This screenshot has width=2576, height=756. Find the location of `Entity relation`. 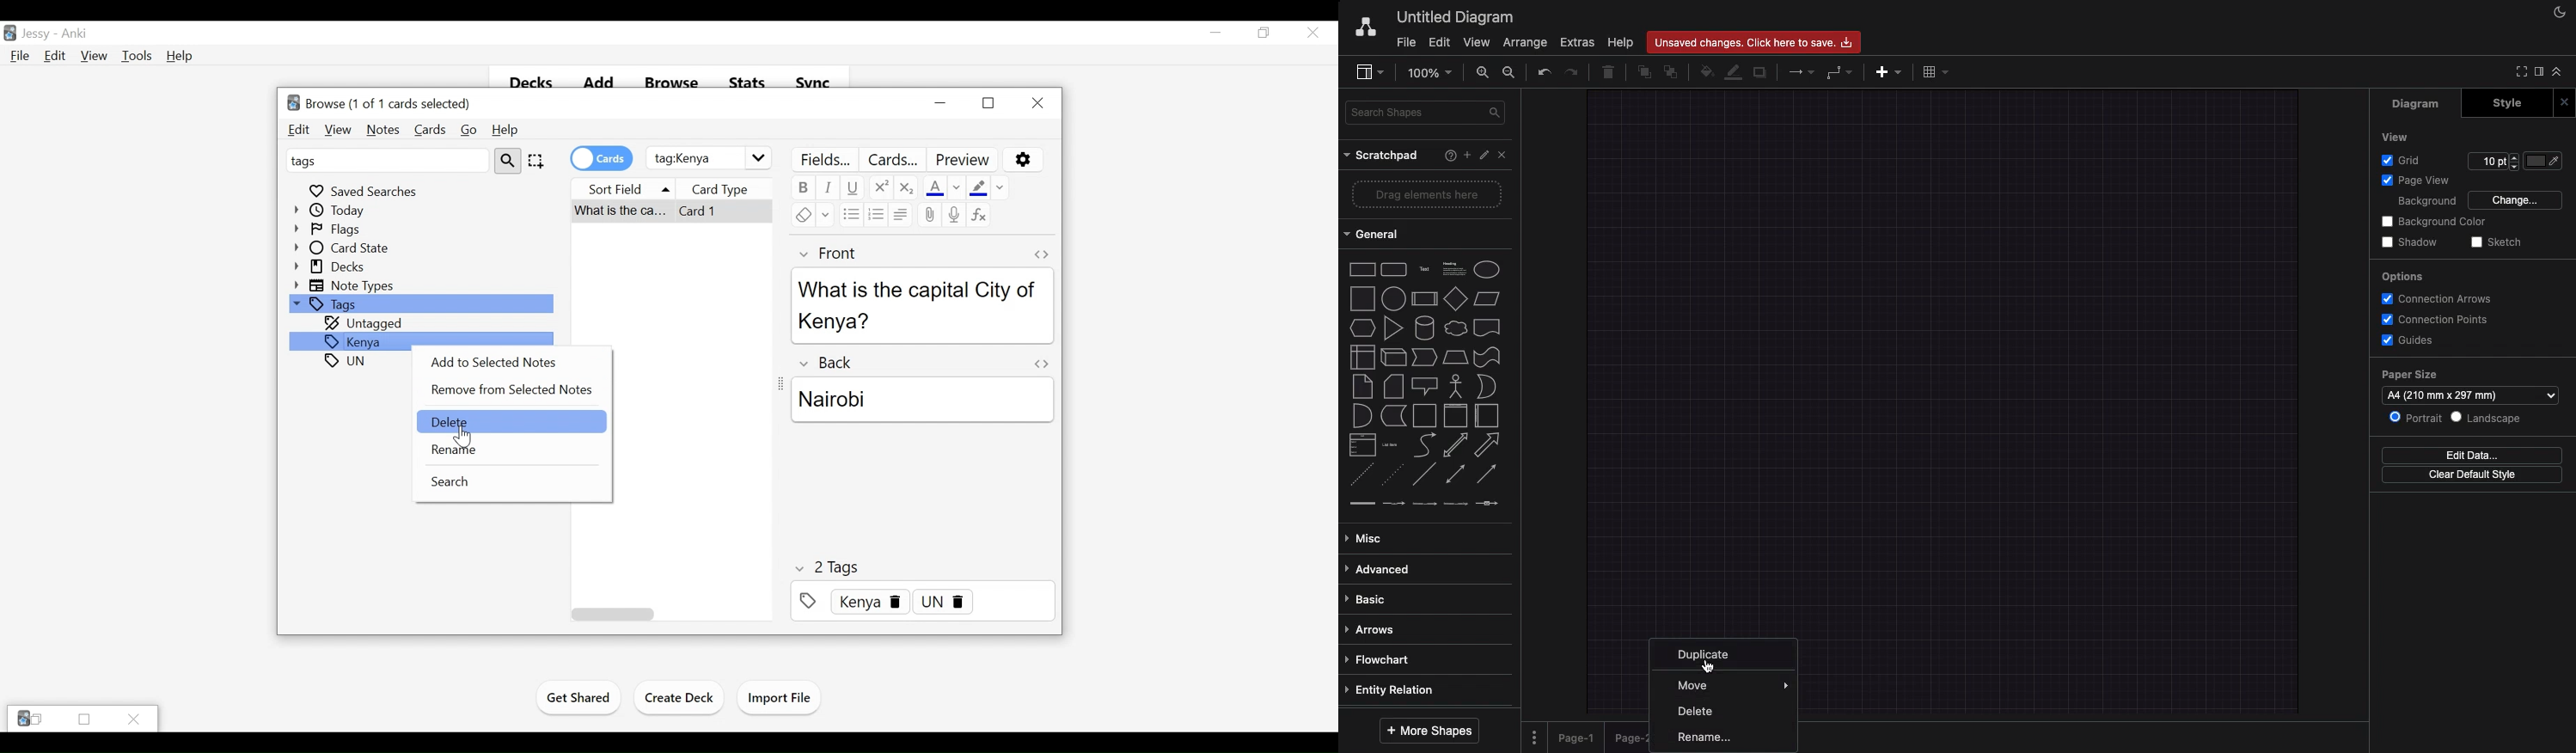

Entity relation is located at coordinates (1392, 692).